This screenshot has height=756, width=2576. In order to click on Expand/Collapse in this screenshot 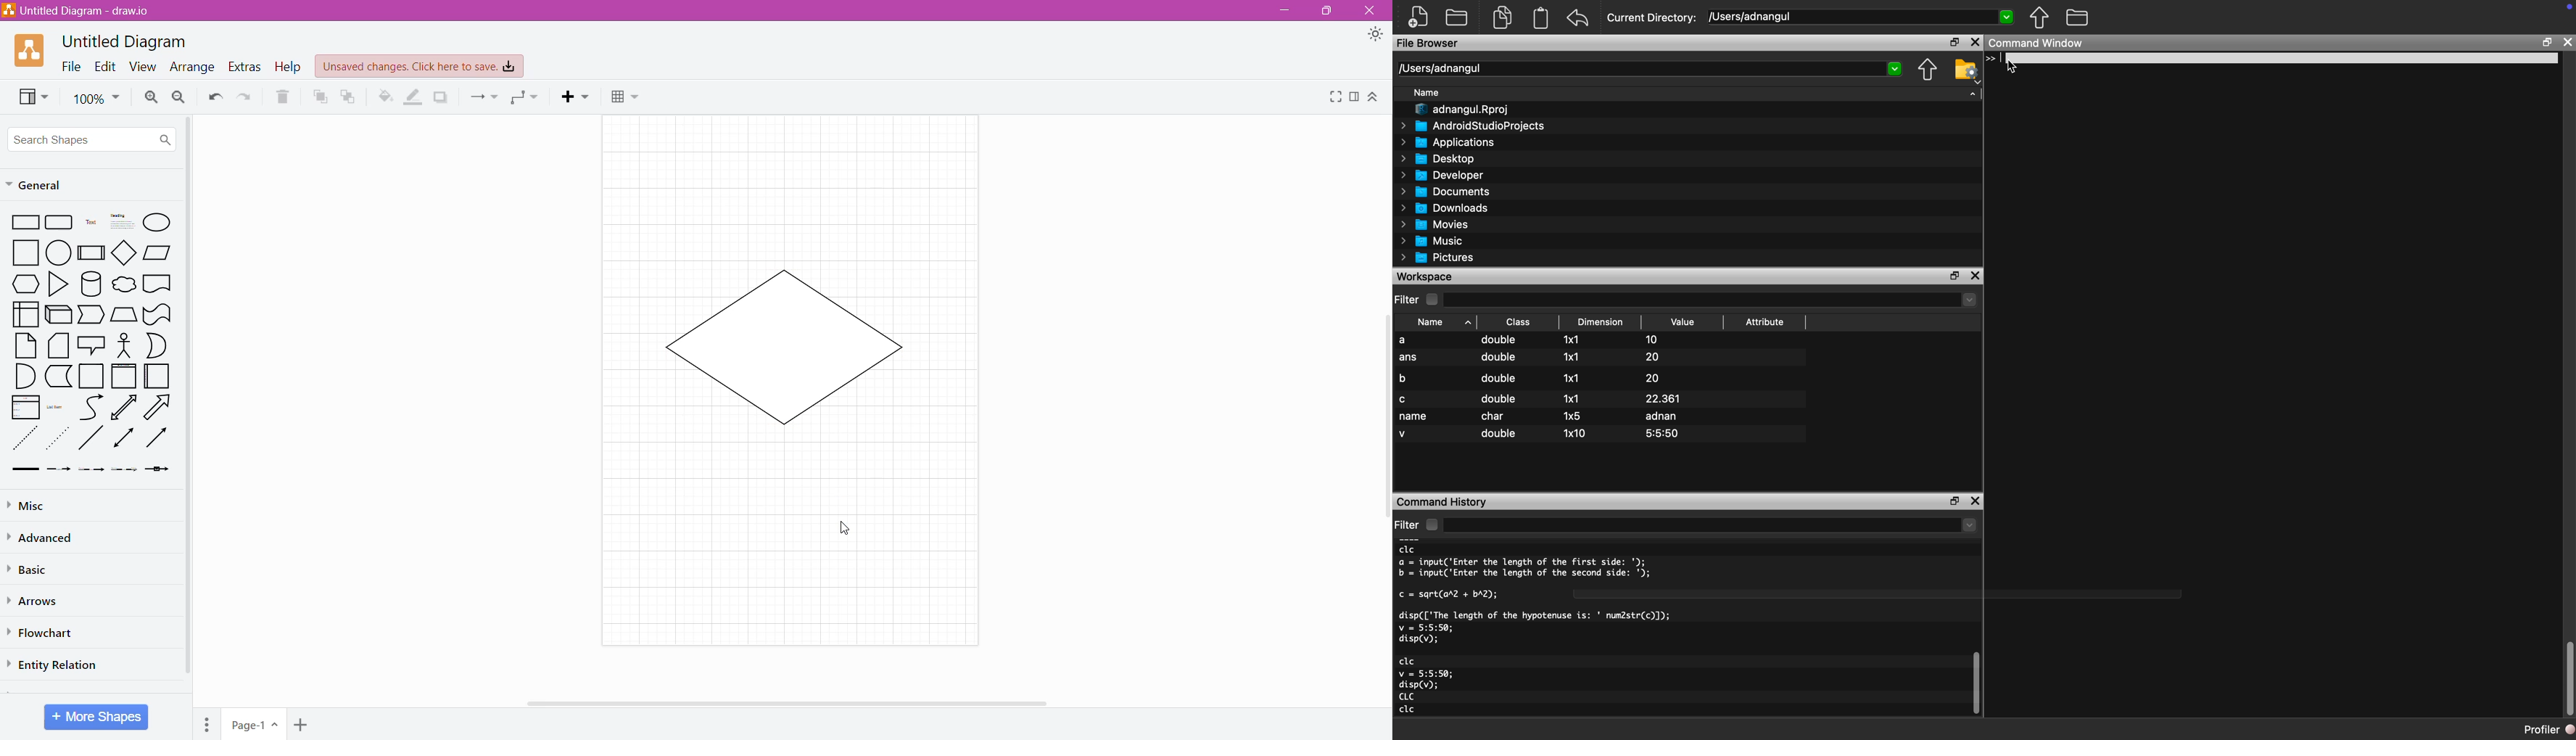, I will do `click(1374, 97)`.